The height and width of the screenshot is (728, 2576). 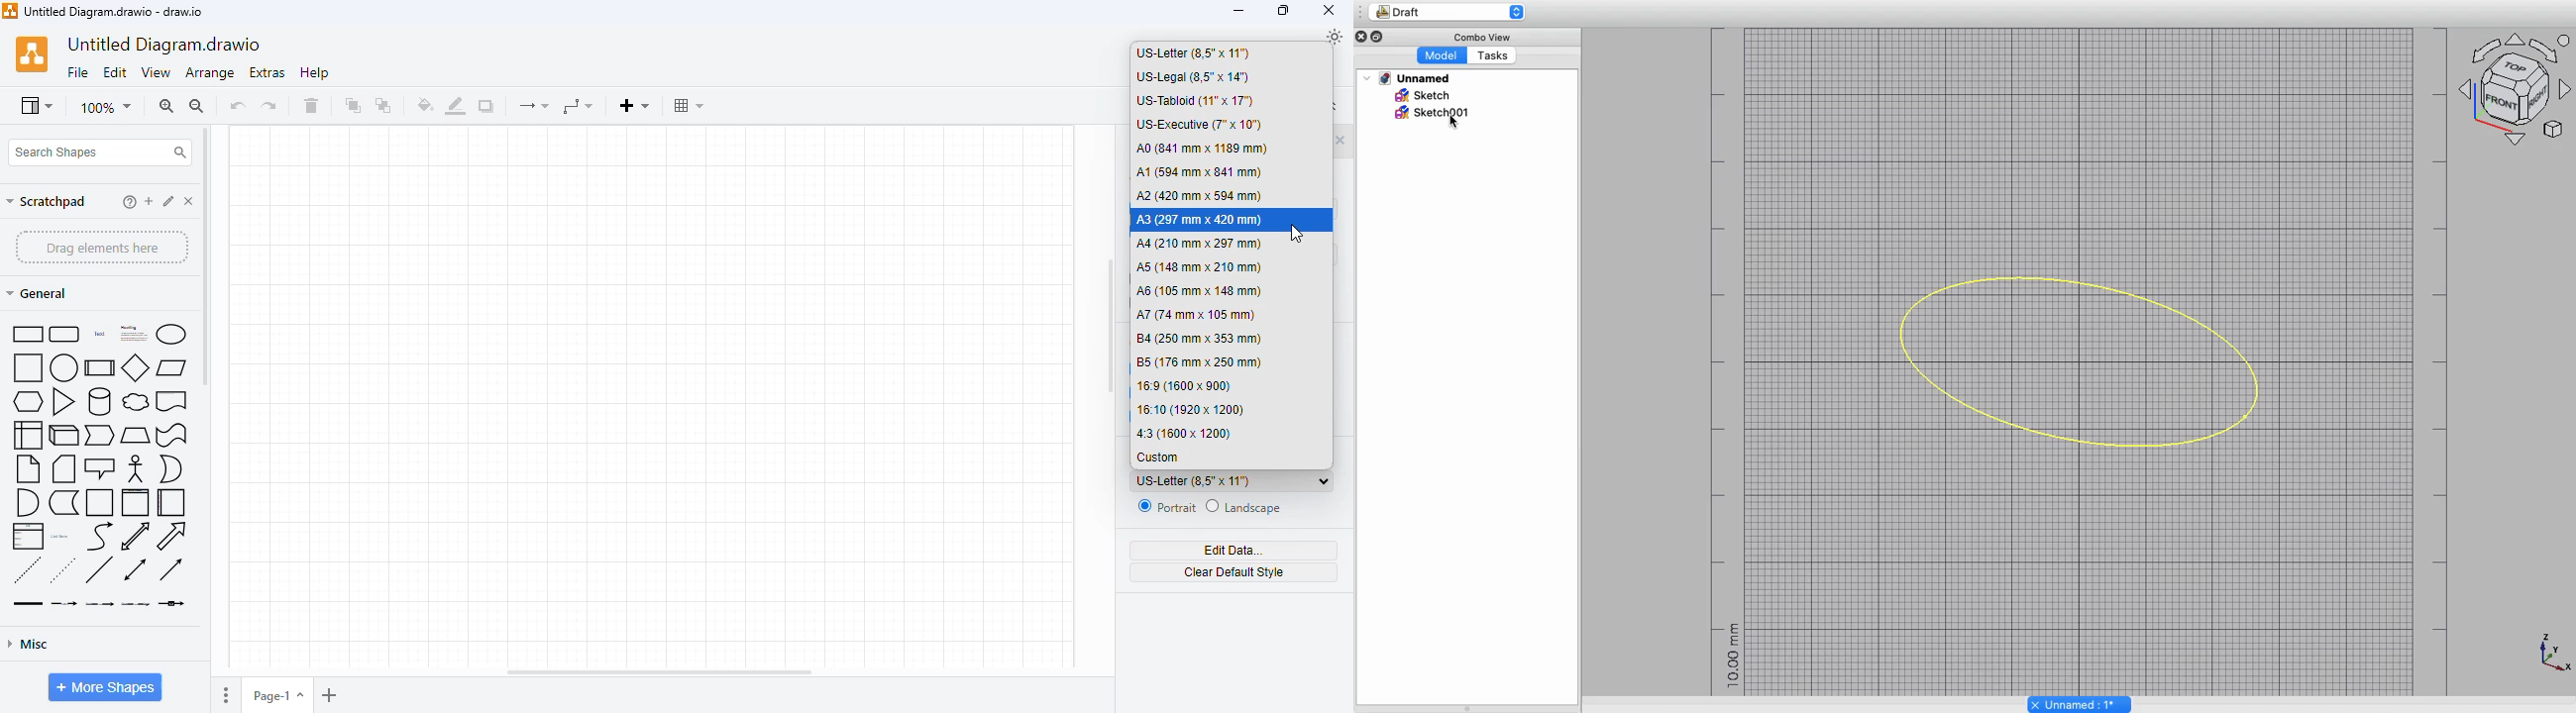 What do you see at coordinates (28, 435) in the screenshot?
I see `internal storage` at bounding box center [28, 435].